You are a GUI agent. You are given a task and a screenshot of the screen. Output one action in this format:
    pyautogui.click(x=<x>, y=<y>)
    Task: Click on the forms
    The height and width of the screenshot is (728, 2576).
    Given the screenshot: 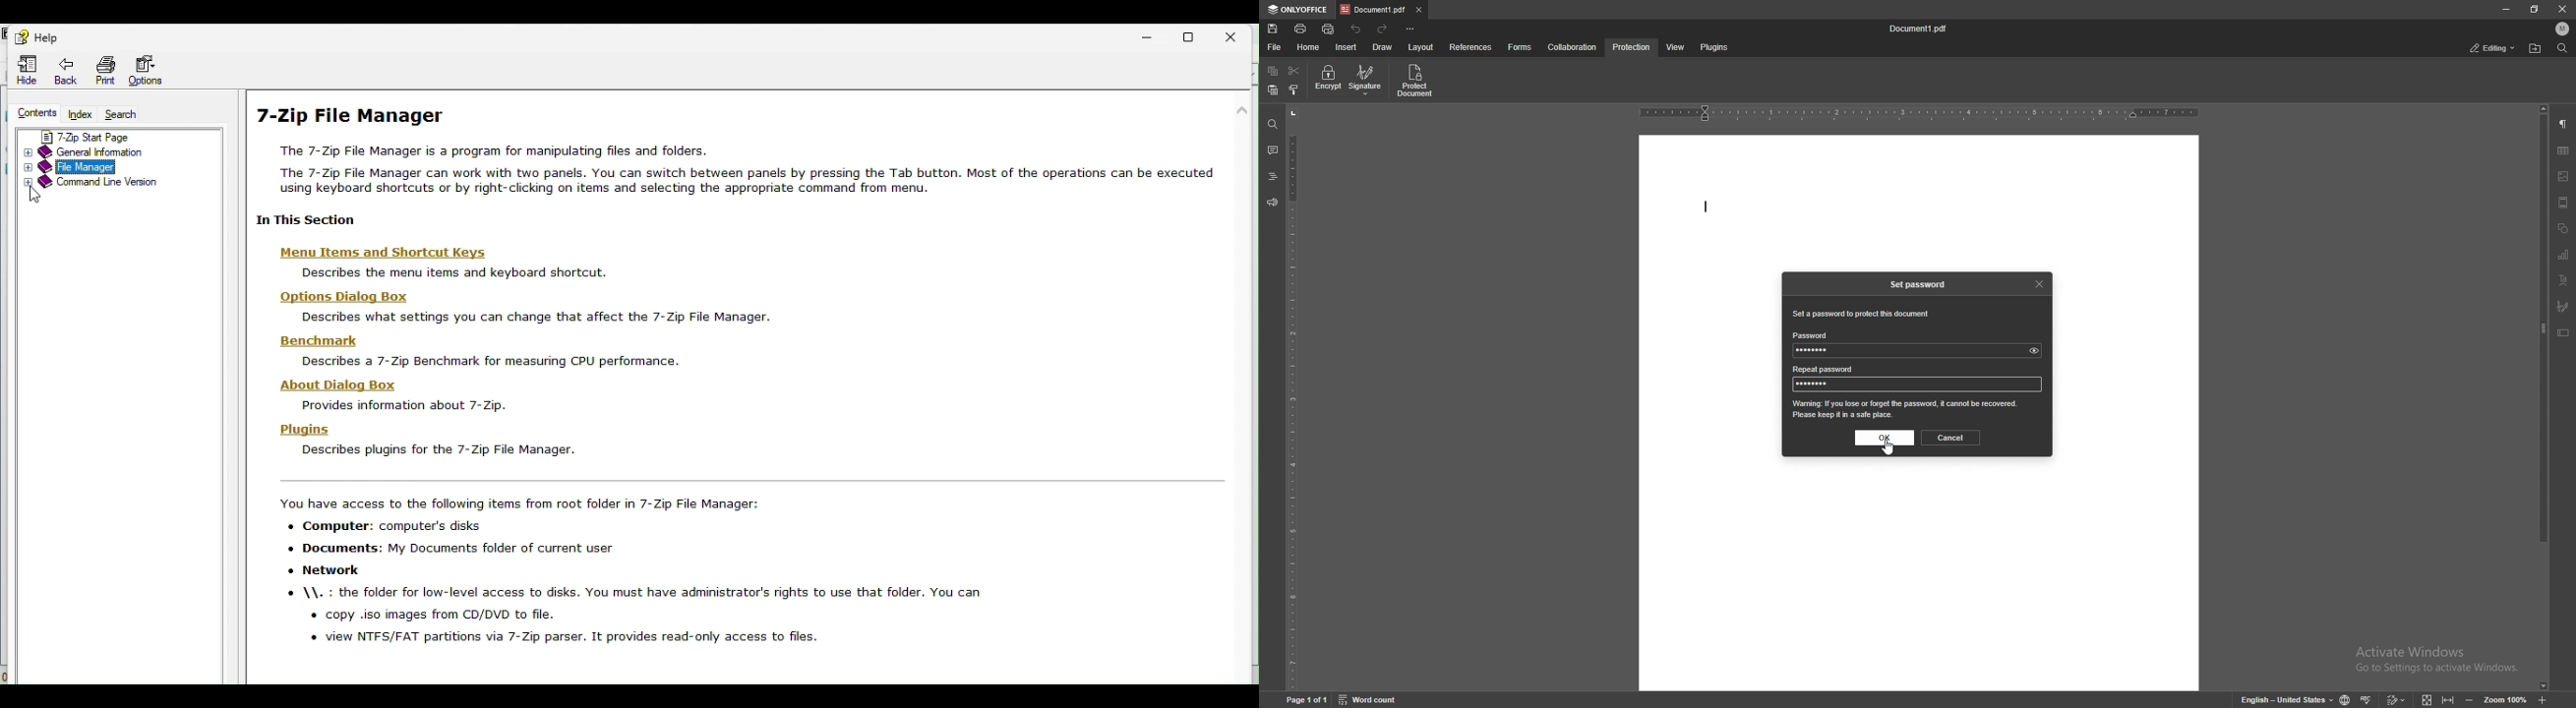 What is the action you would take?
    pyautogui.click(x=1520, y=47)
    